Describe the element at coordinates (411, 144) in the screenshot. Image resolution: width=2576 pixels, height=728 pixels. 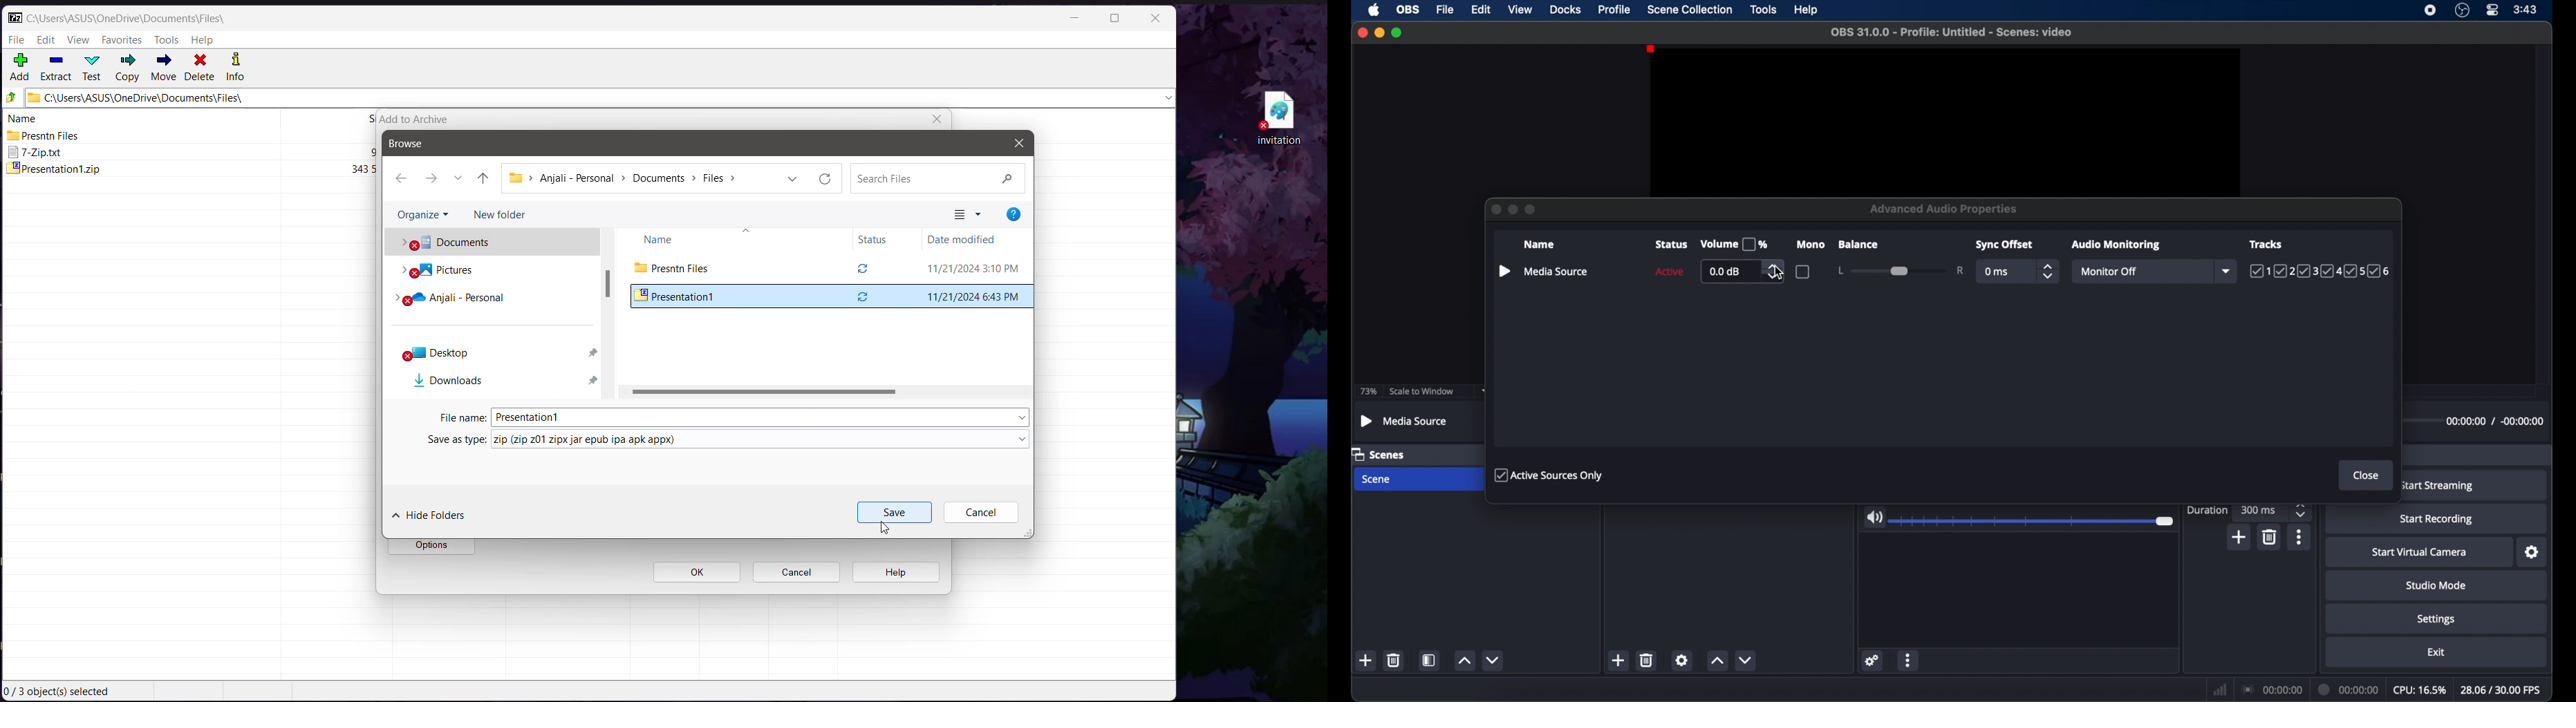
I see `Browse` at that location.